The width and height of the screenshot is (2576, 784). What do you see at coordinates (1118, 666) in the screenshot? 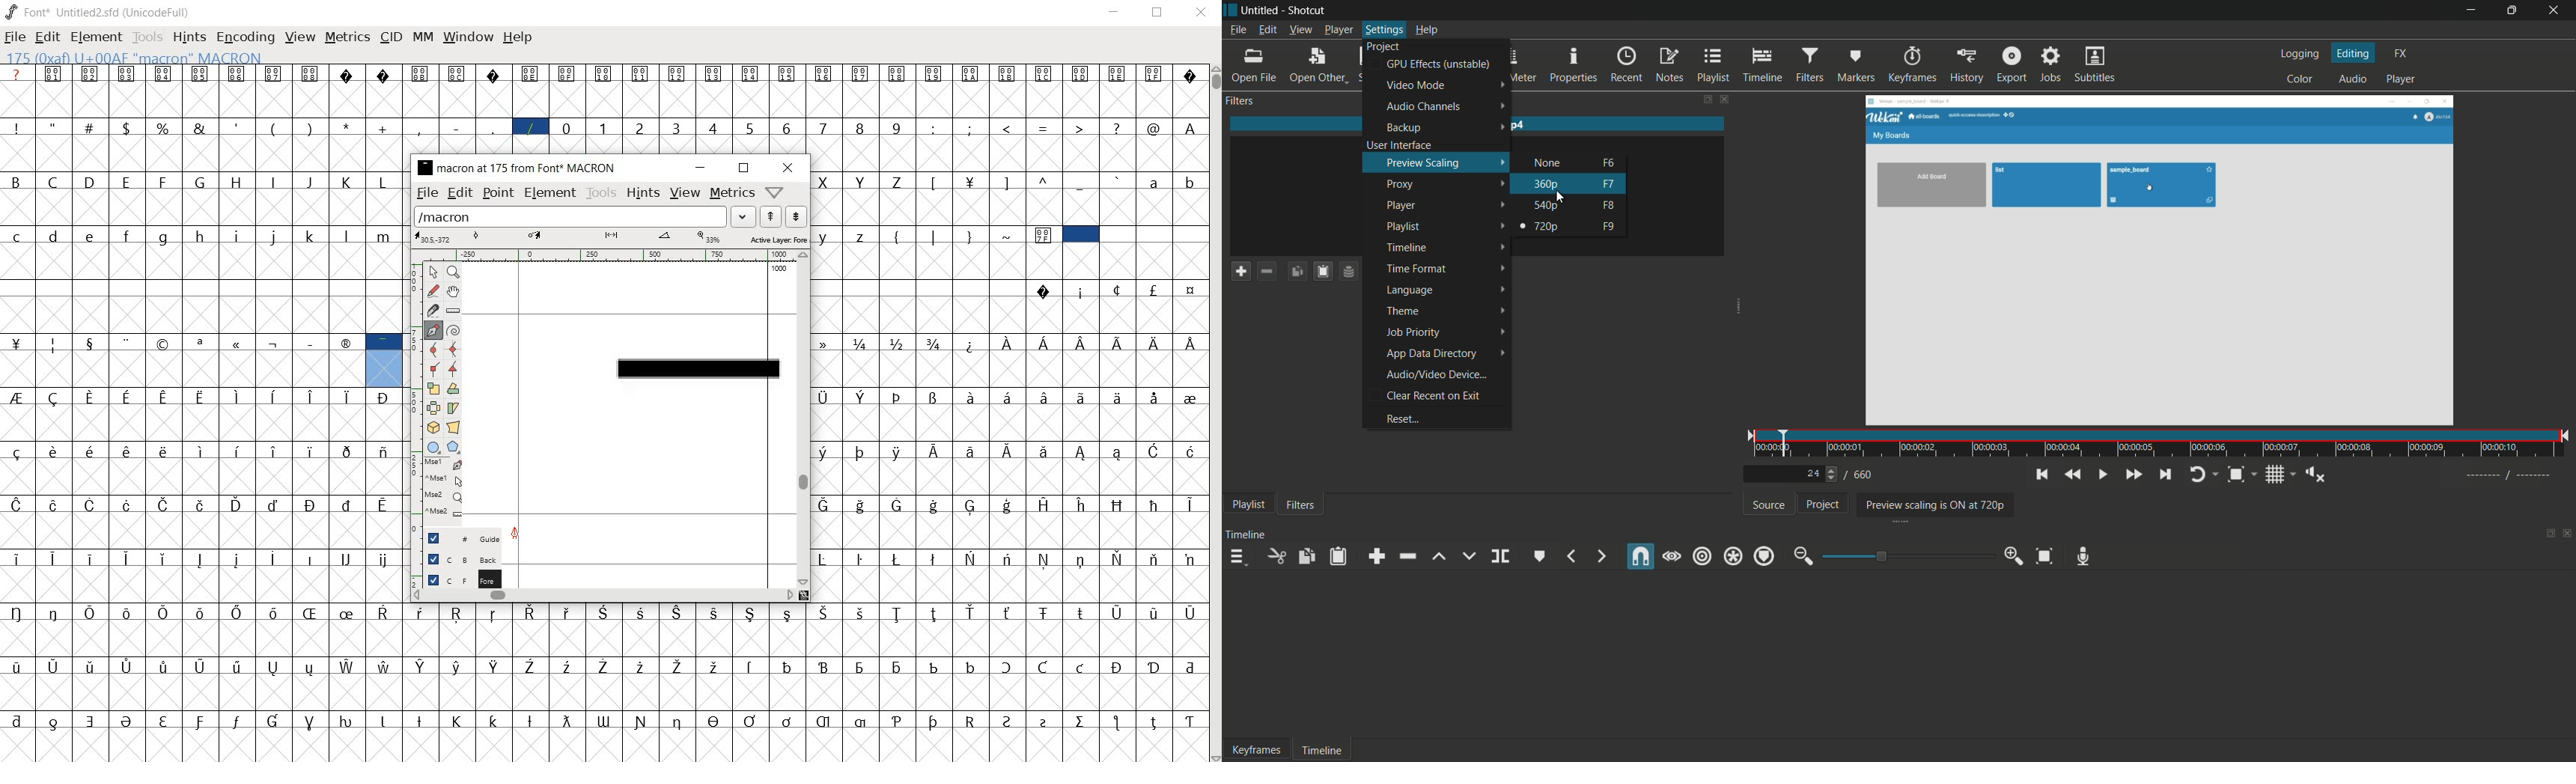
I see `Symbol` at bounding box center [1118, 666].